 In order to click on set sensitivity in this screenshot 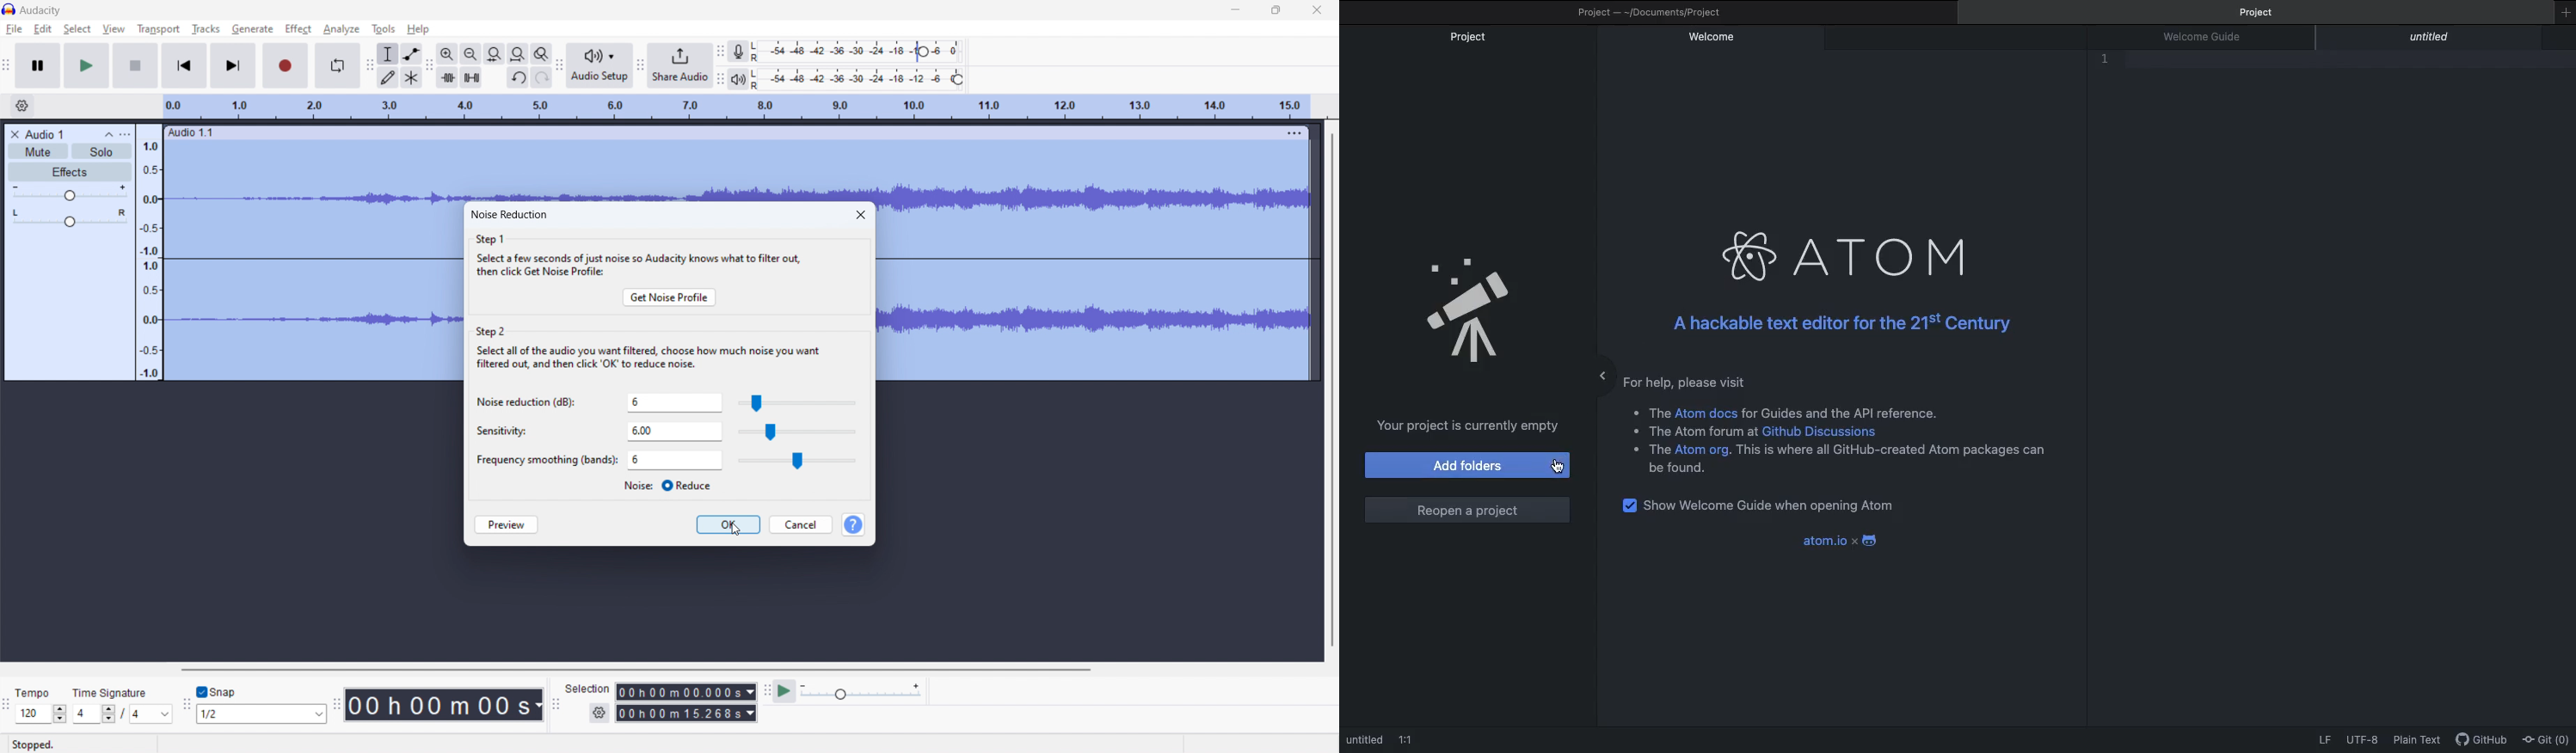, I will do `click(675, 432)`.